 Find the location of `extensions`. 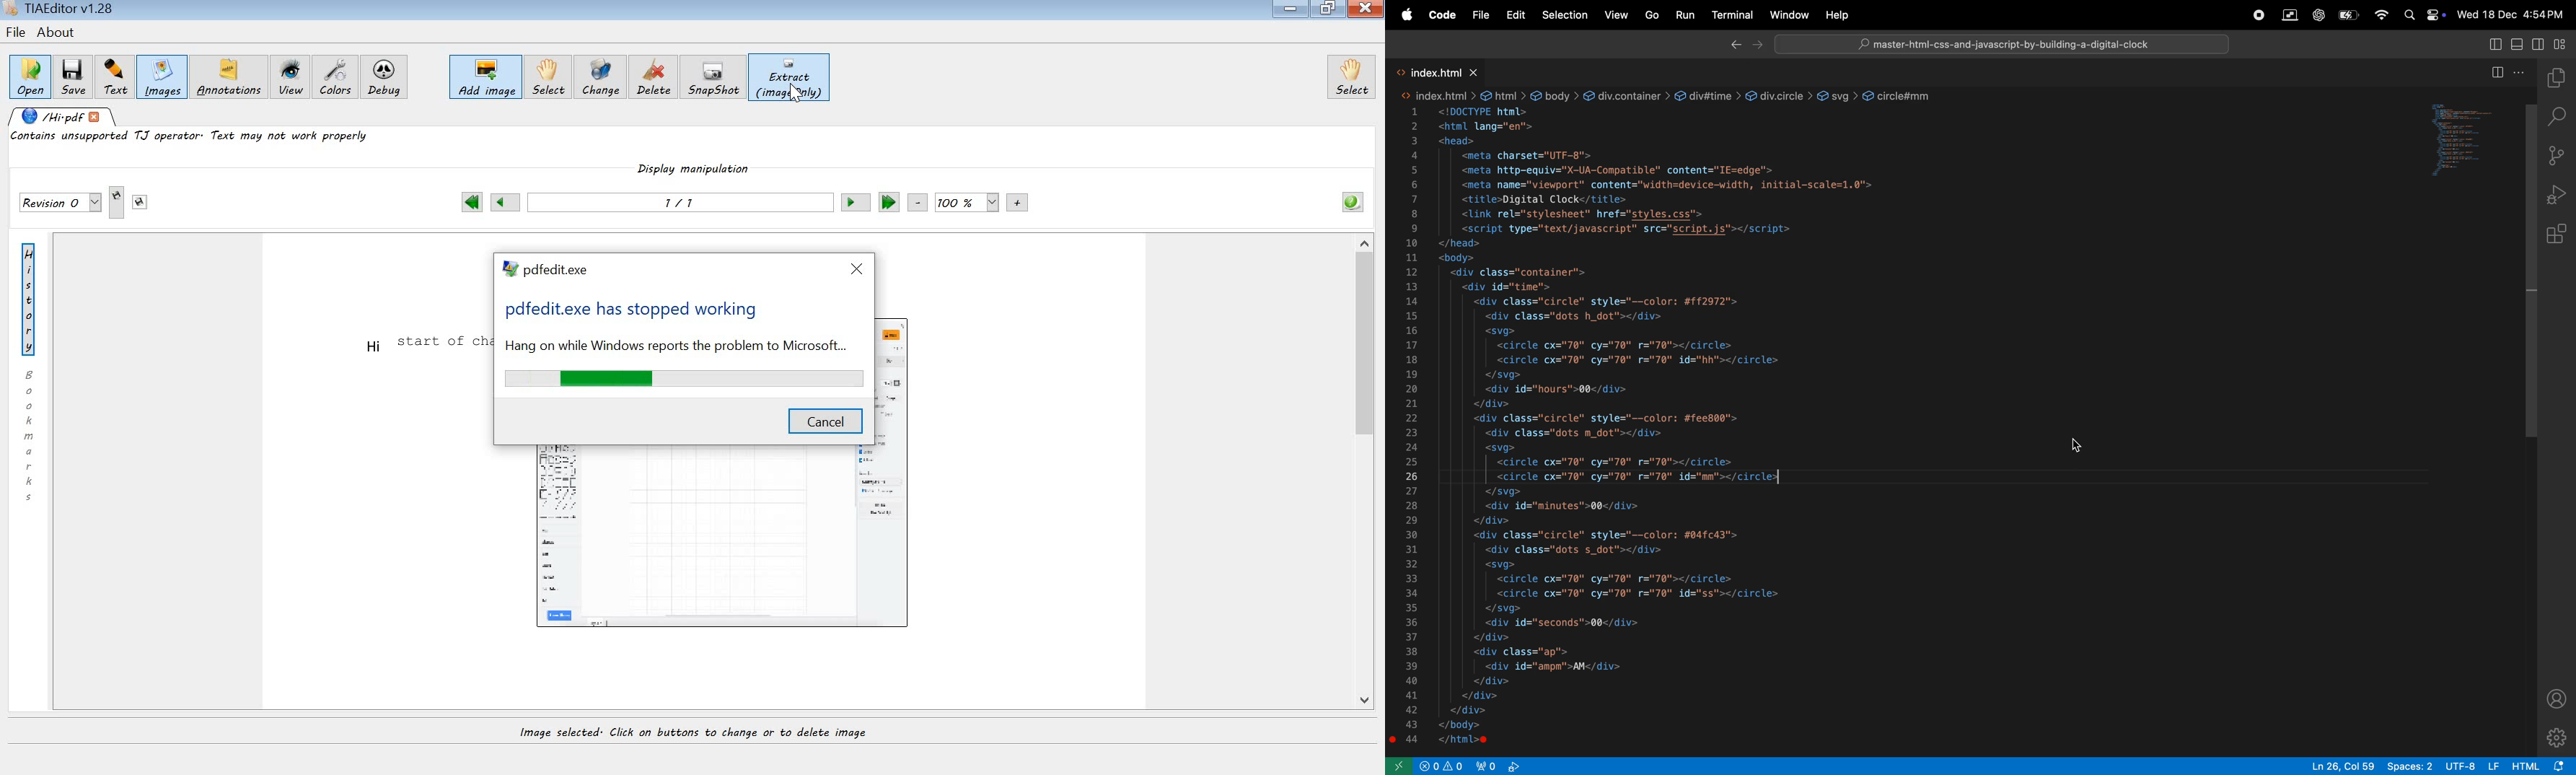

extensions is located at coordinates (2561, 235).